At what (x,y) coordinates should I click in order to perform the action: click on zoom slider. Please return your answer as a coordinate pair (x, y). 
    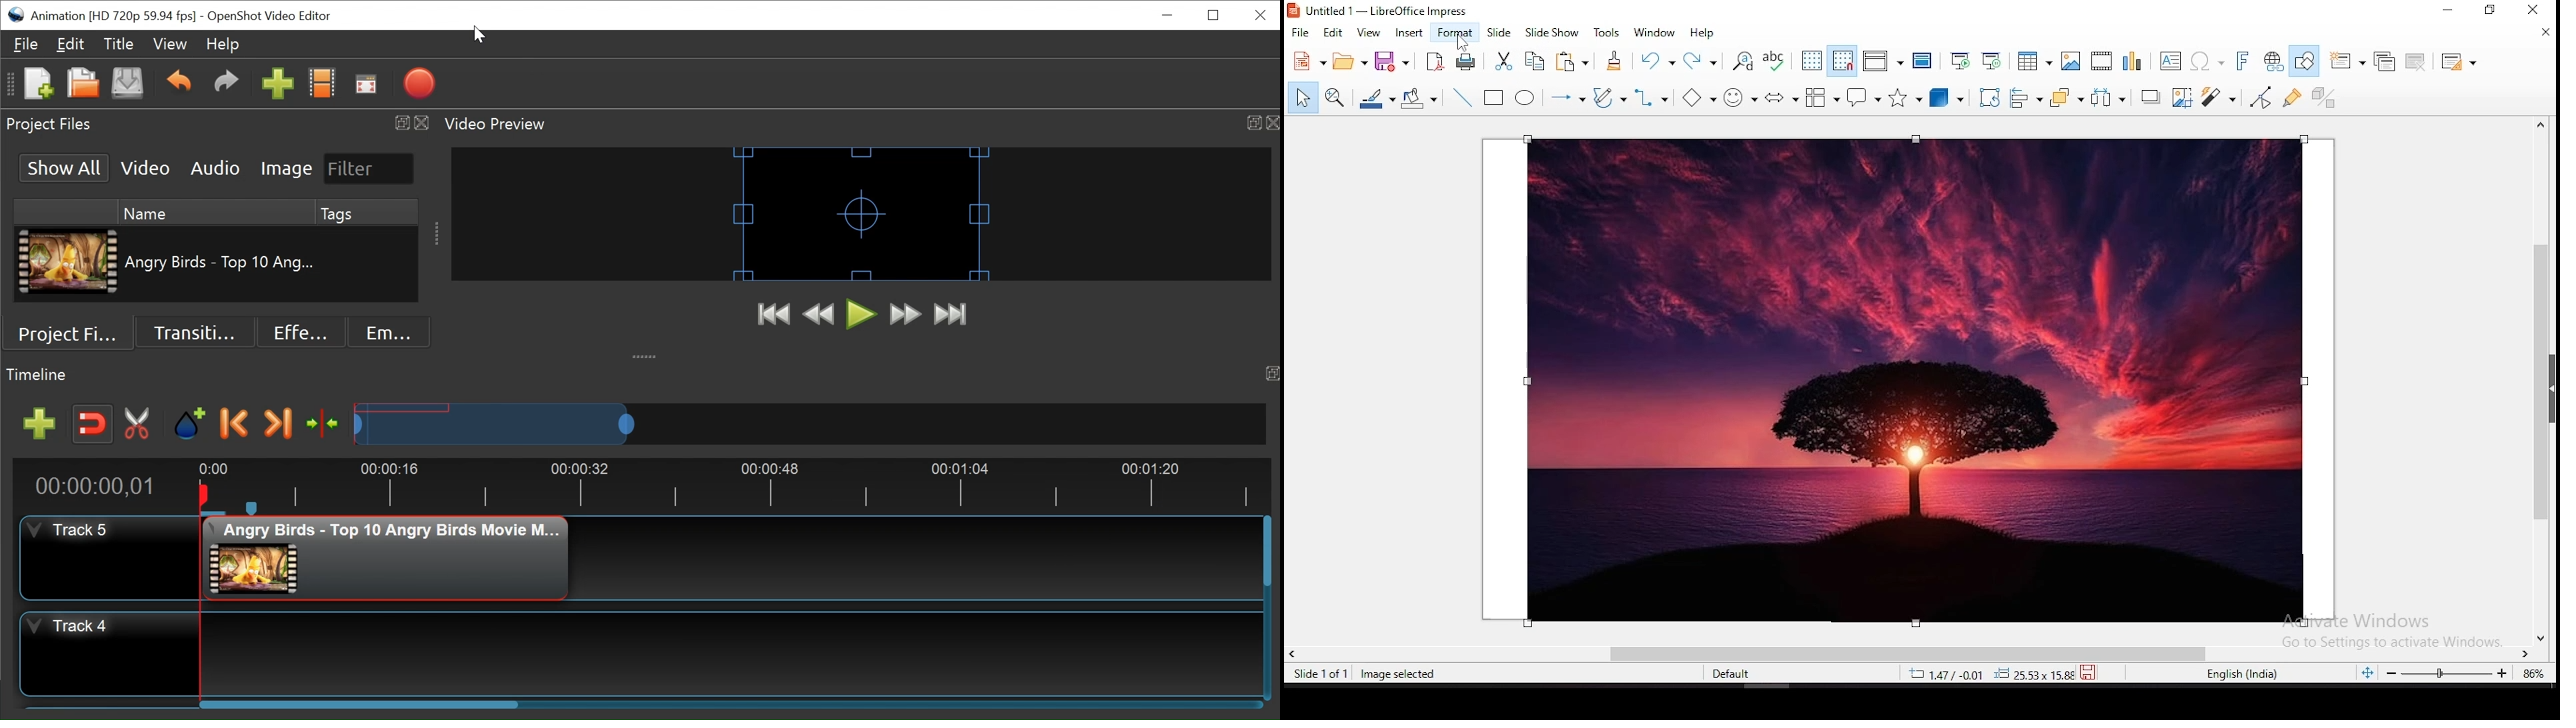
    Looking at the image, I should click on (2447, 674).